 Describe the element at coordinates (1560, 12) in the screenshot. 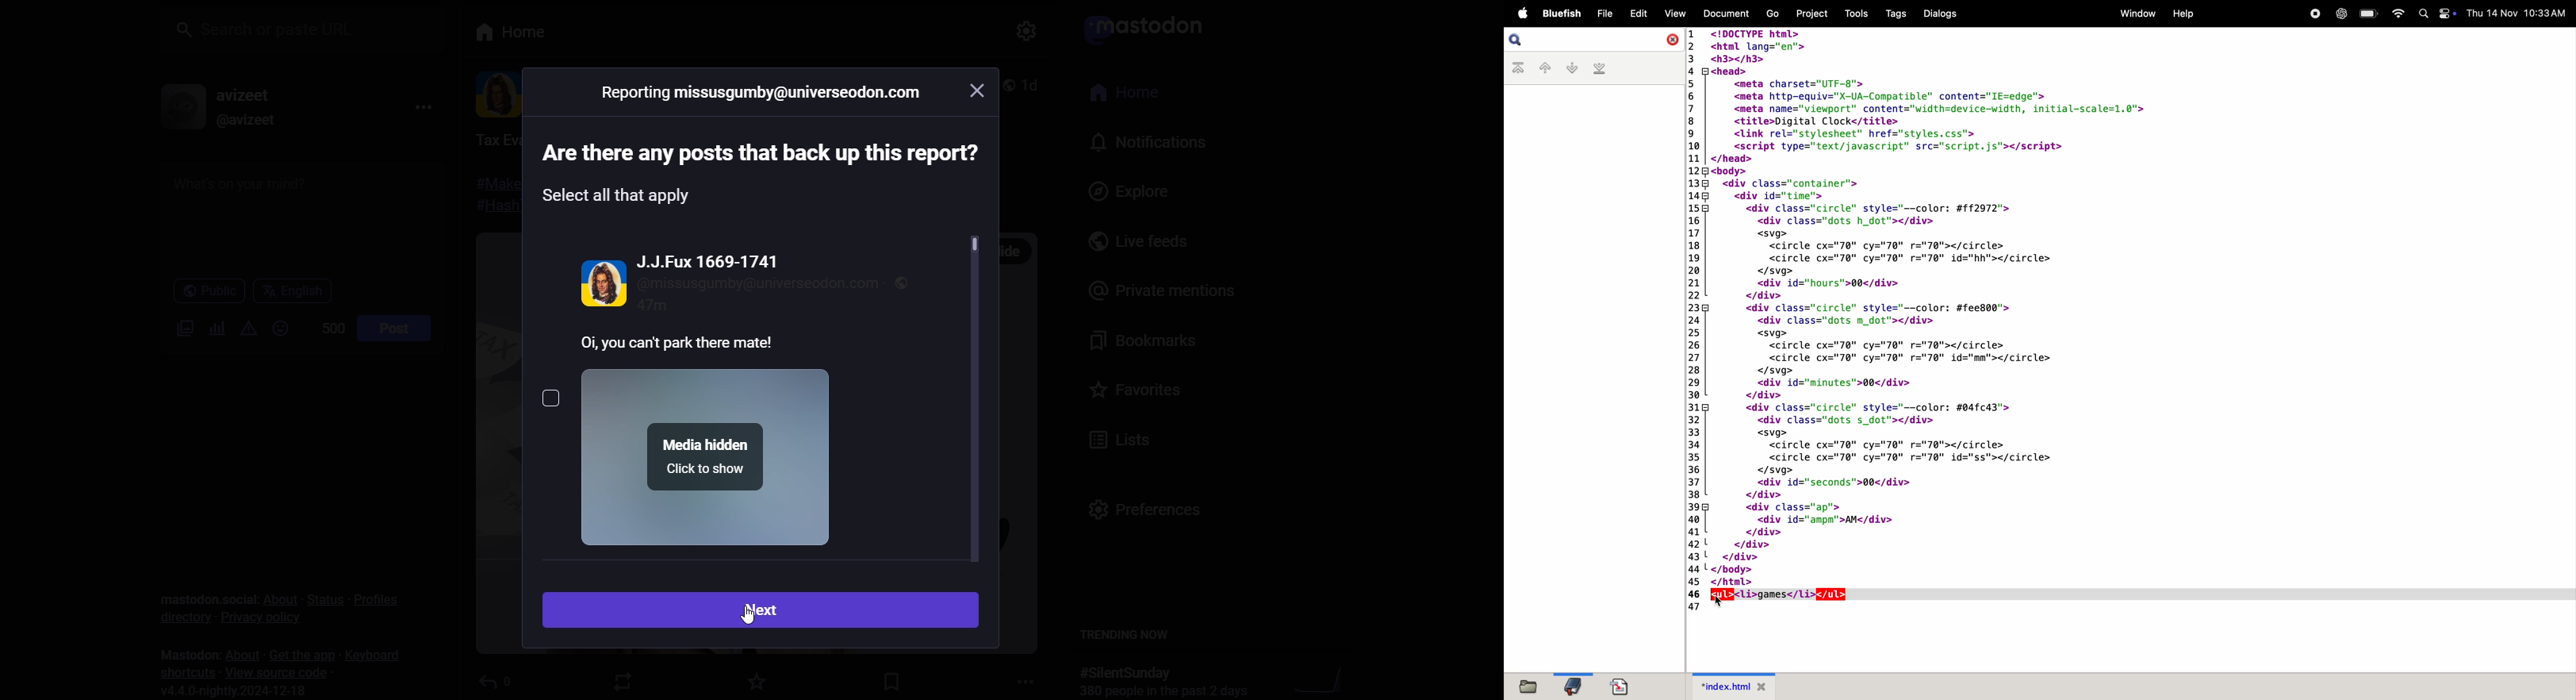

I see `bluefish` at that location.